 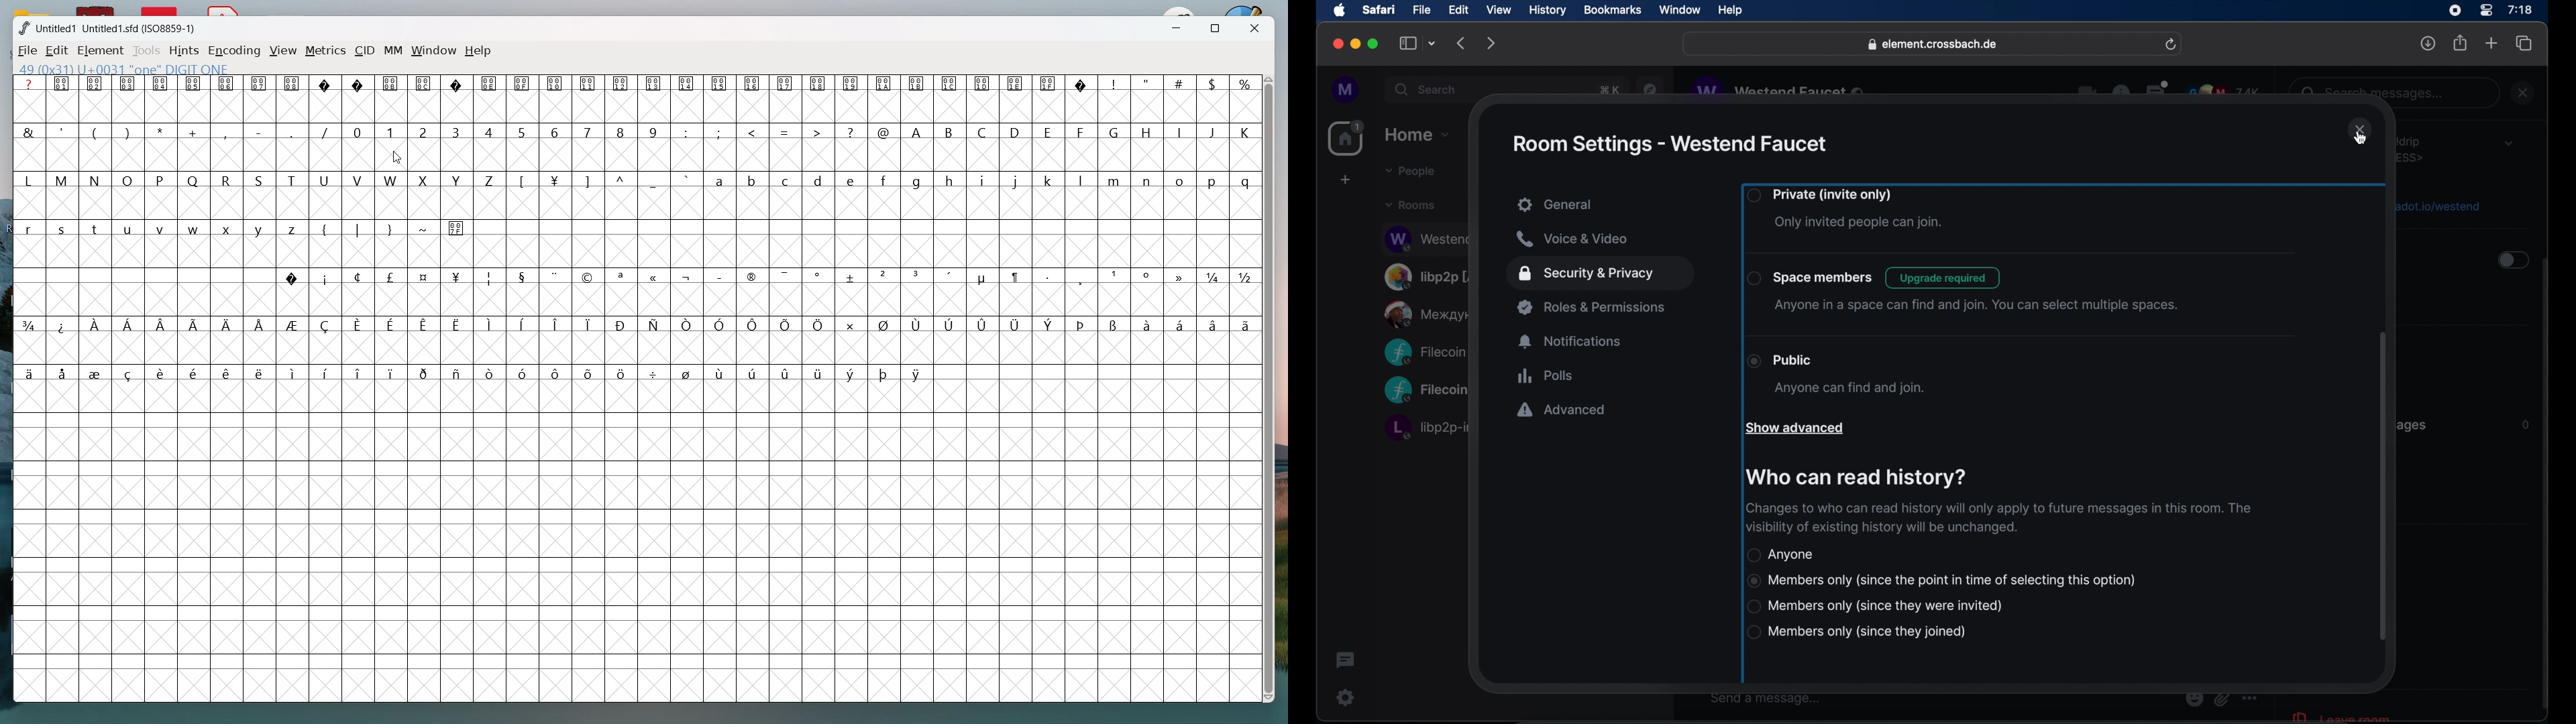 What do you see at coordinates (2381, 488) in the screenshot?
I see `scroll box` at bounding box center [2381, 488].